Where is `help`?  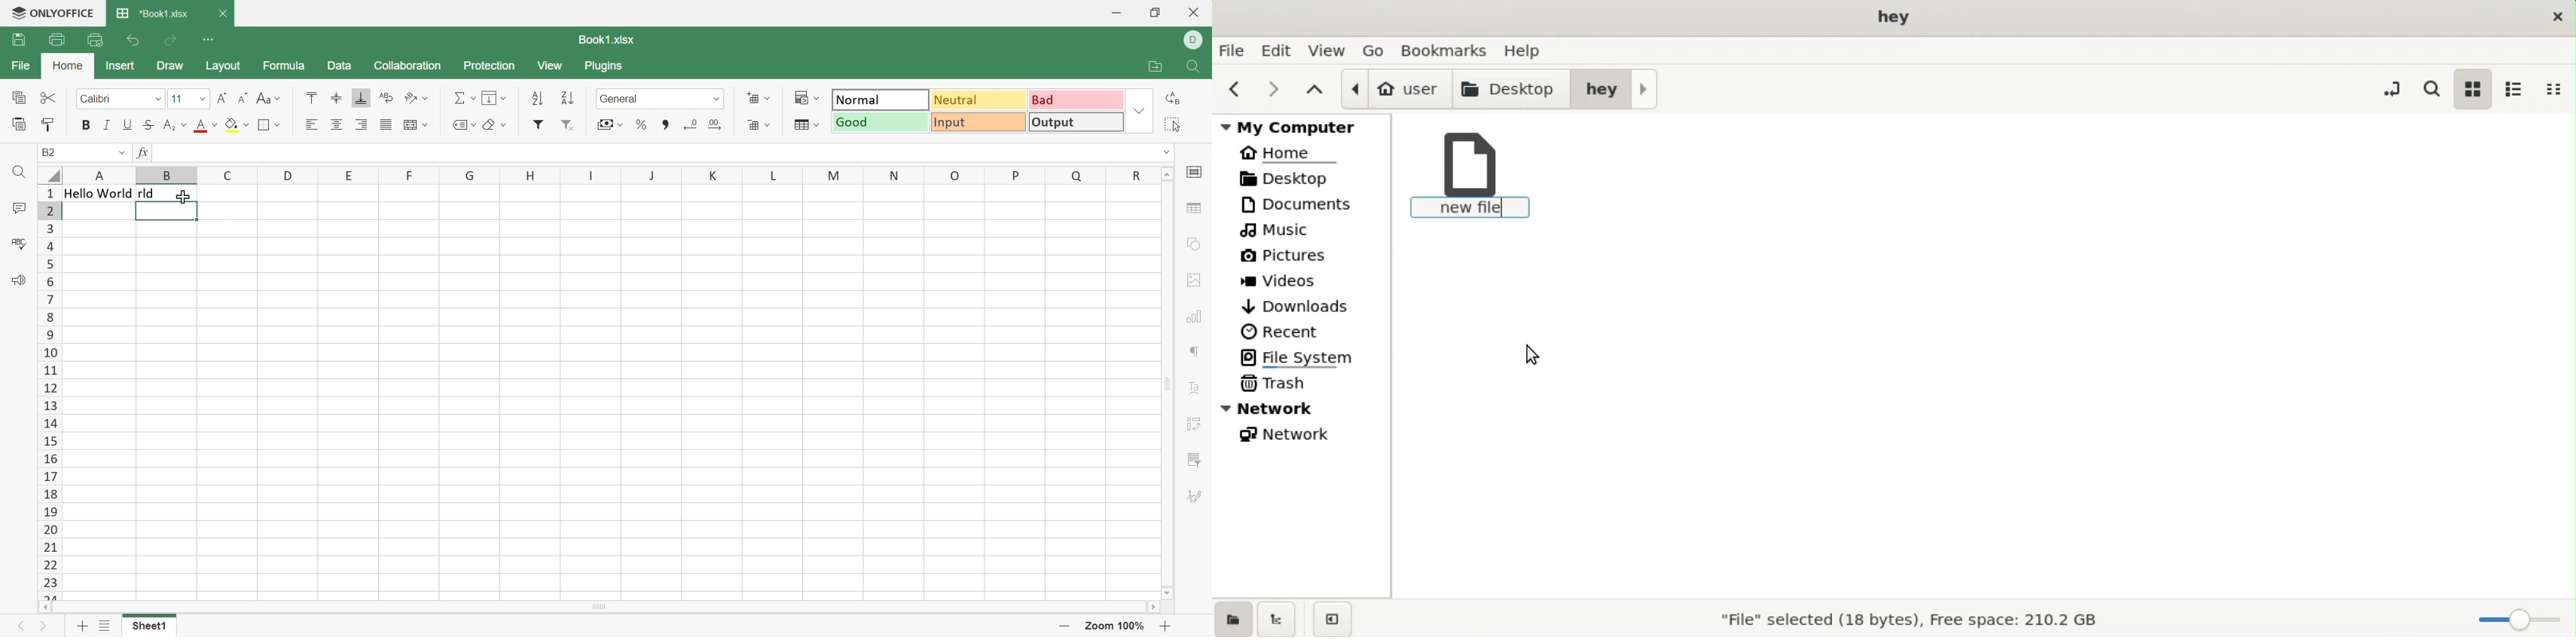 help is located at coordinates (1527, 48).